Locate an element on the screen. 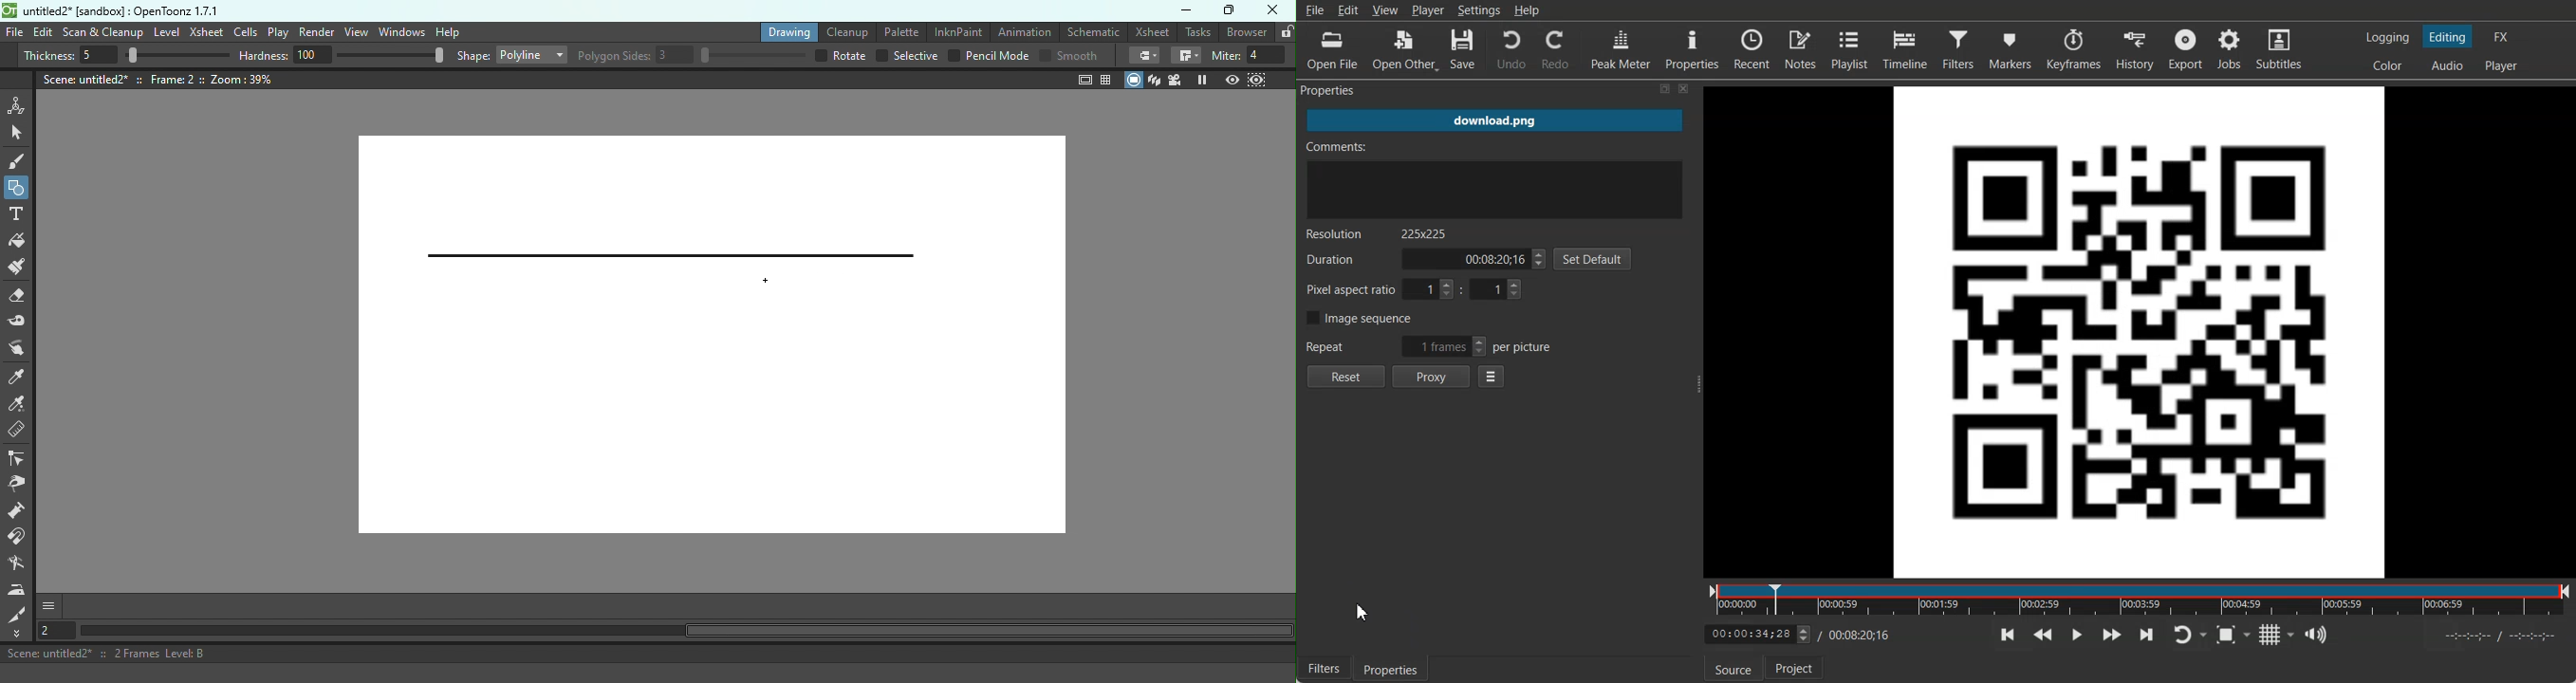 This screenshot has height=700, width=2576. Time Line slider is located at coordinates (2140, 599).